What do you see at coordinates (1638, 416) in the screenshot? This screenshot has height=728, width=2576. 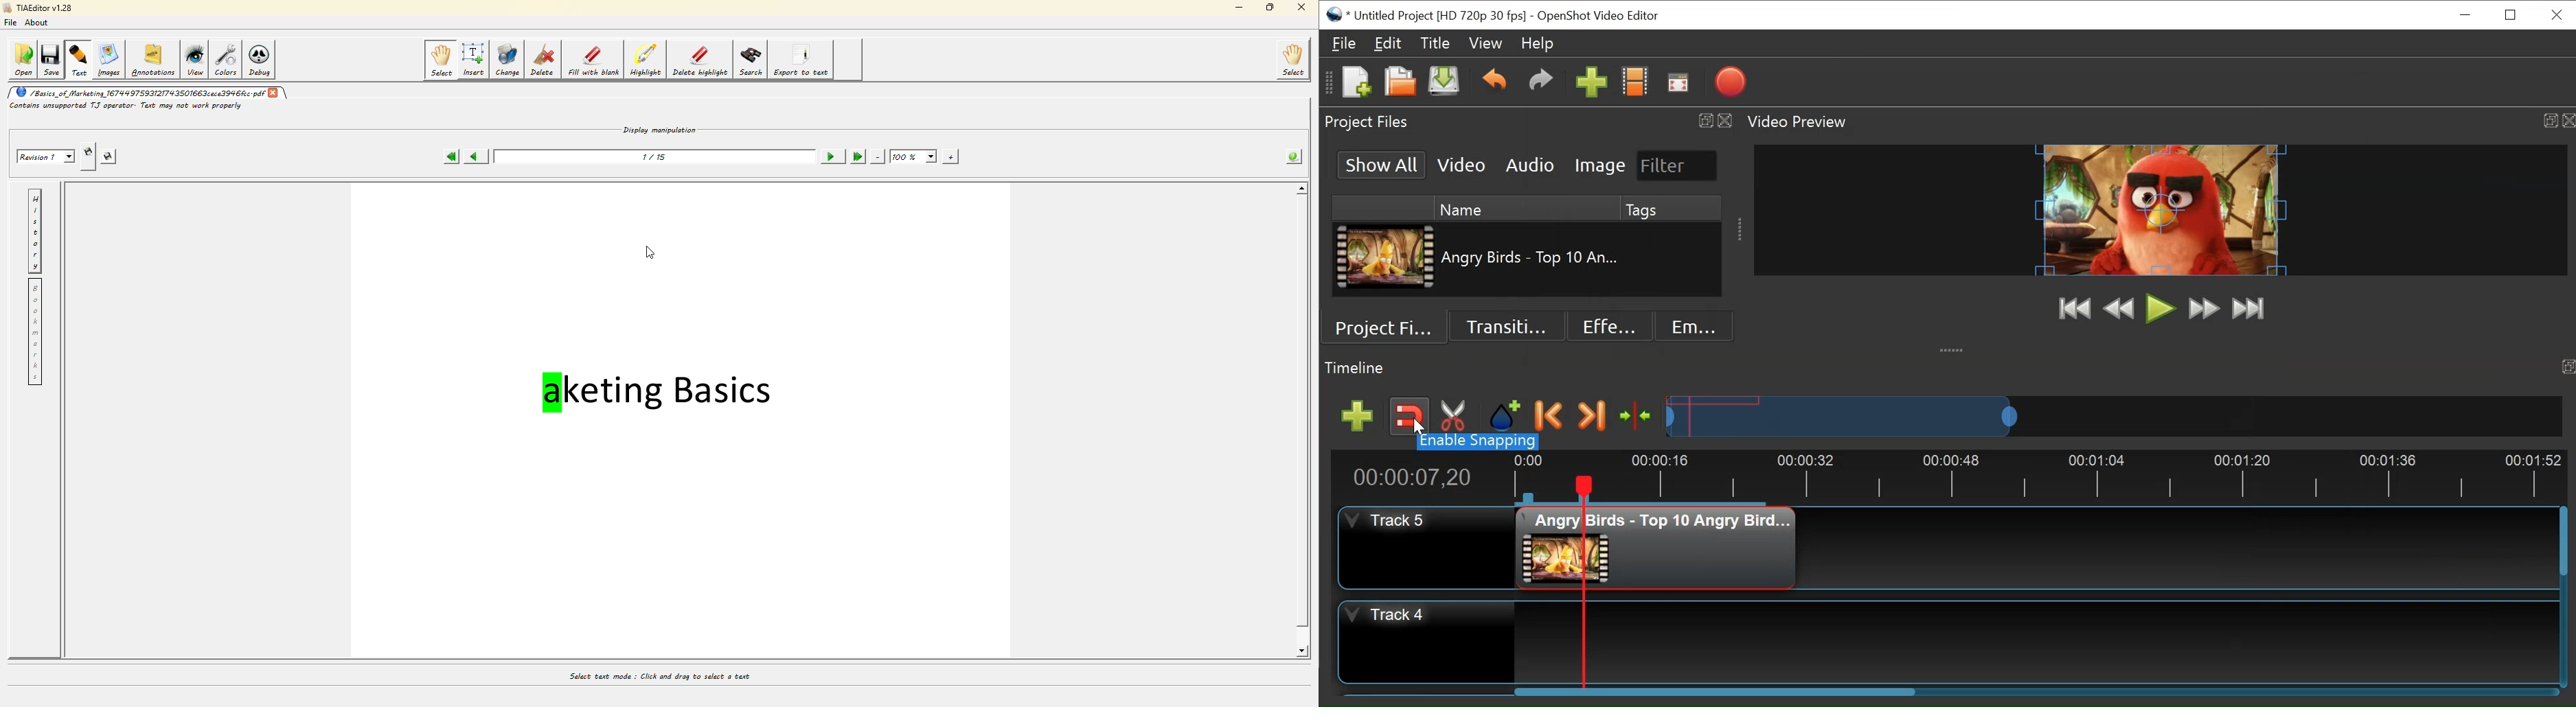 I see `Center the timeline on the playhead` at bounding box center [1638, 416].